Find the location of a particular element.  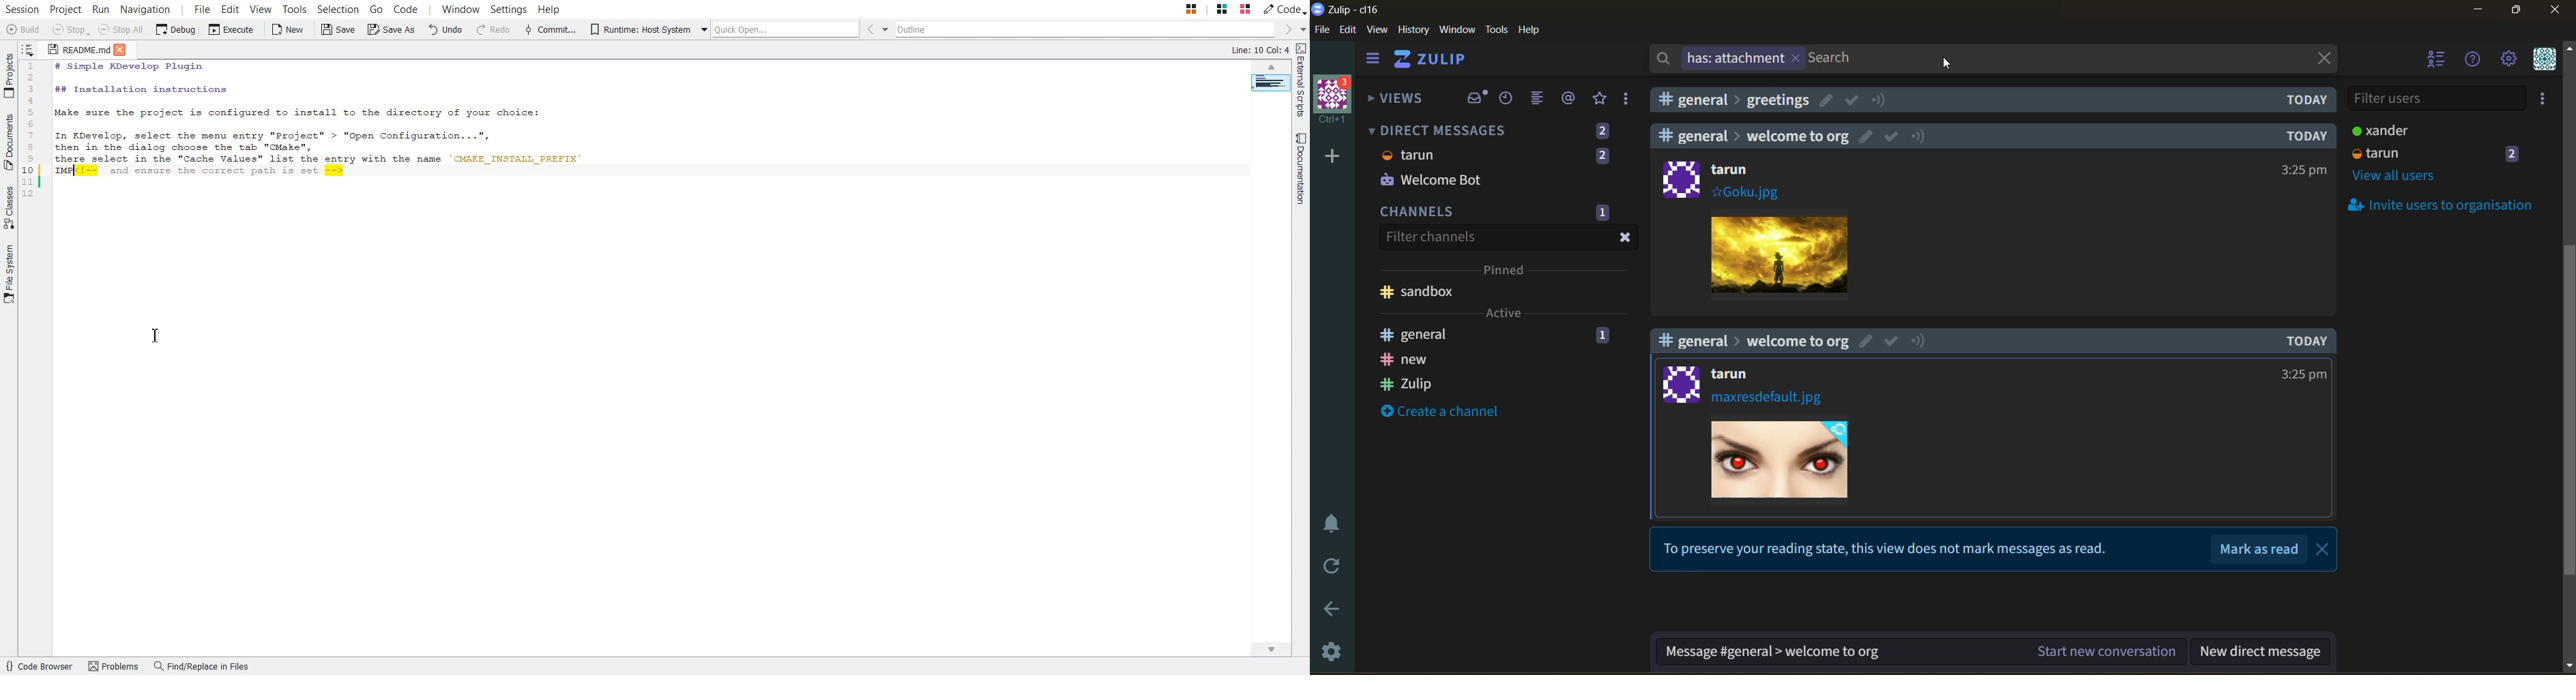

tarun is located at coordinates (1733, 169).